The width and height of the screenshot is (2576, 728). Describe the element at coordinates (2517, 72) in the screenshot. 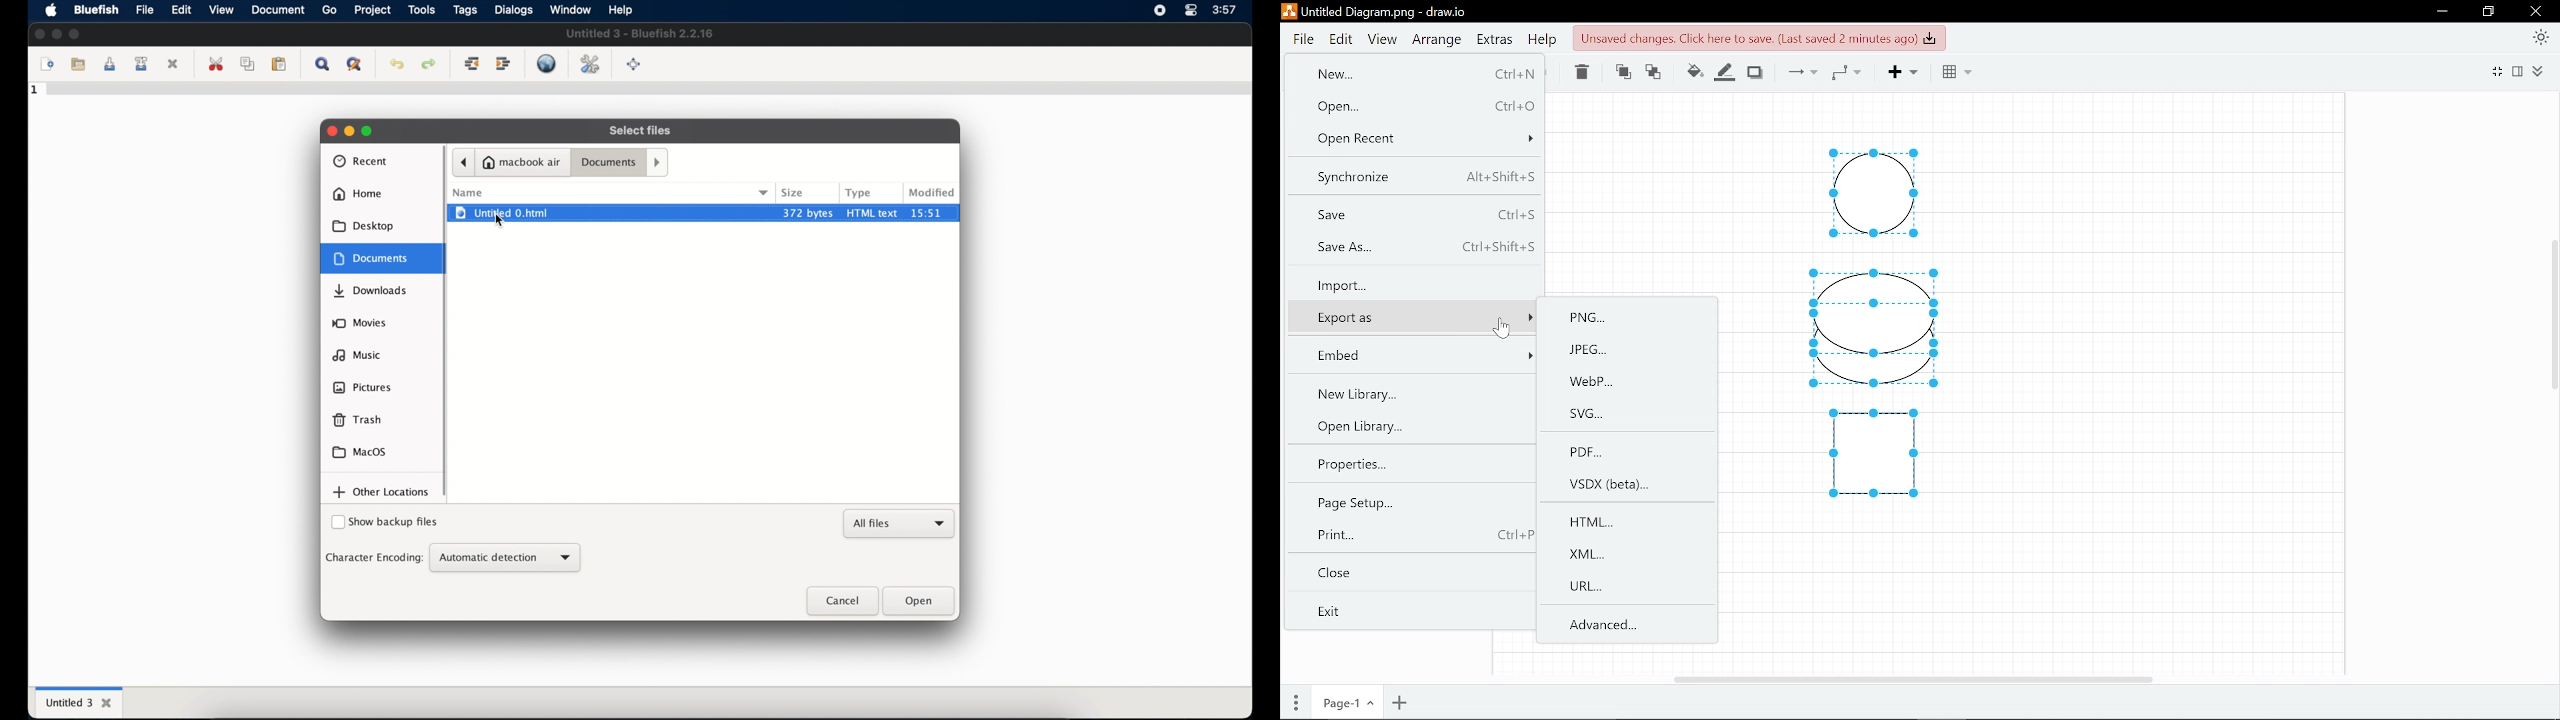

I see `Format` at that location.